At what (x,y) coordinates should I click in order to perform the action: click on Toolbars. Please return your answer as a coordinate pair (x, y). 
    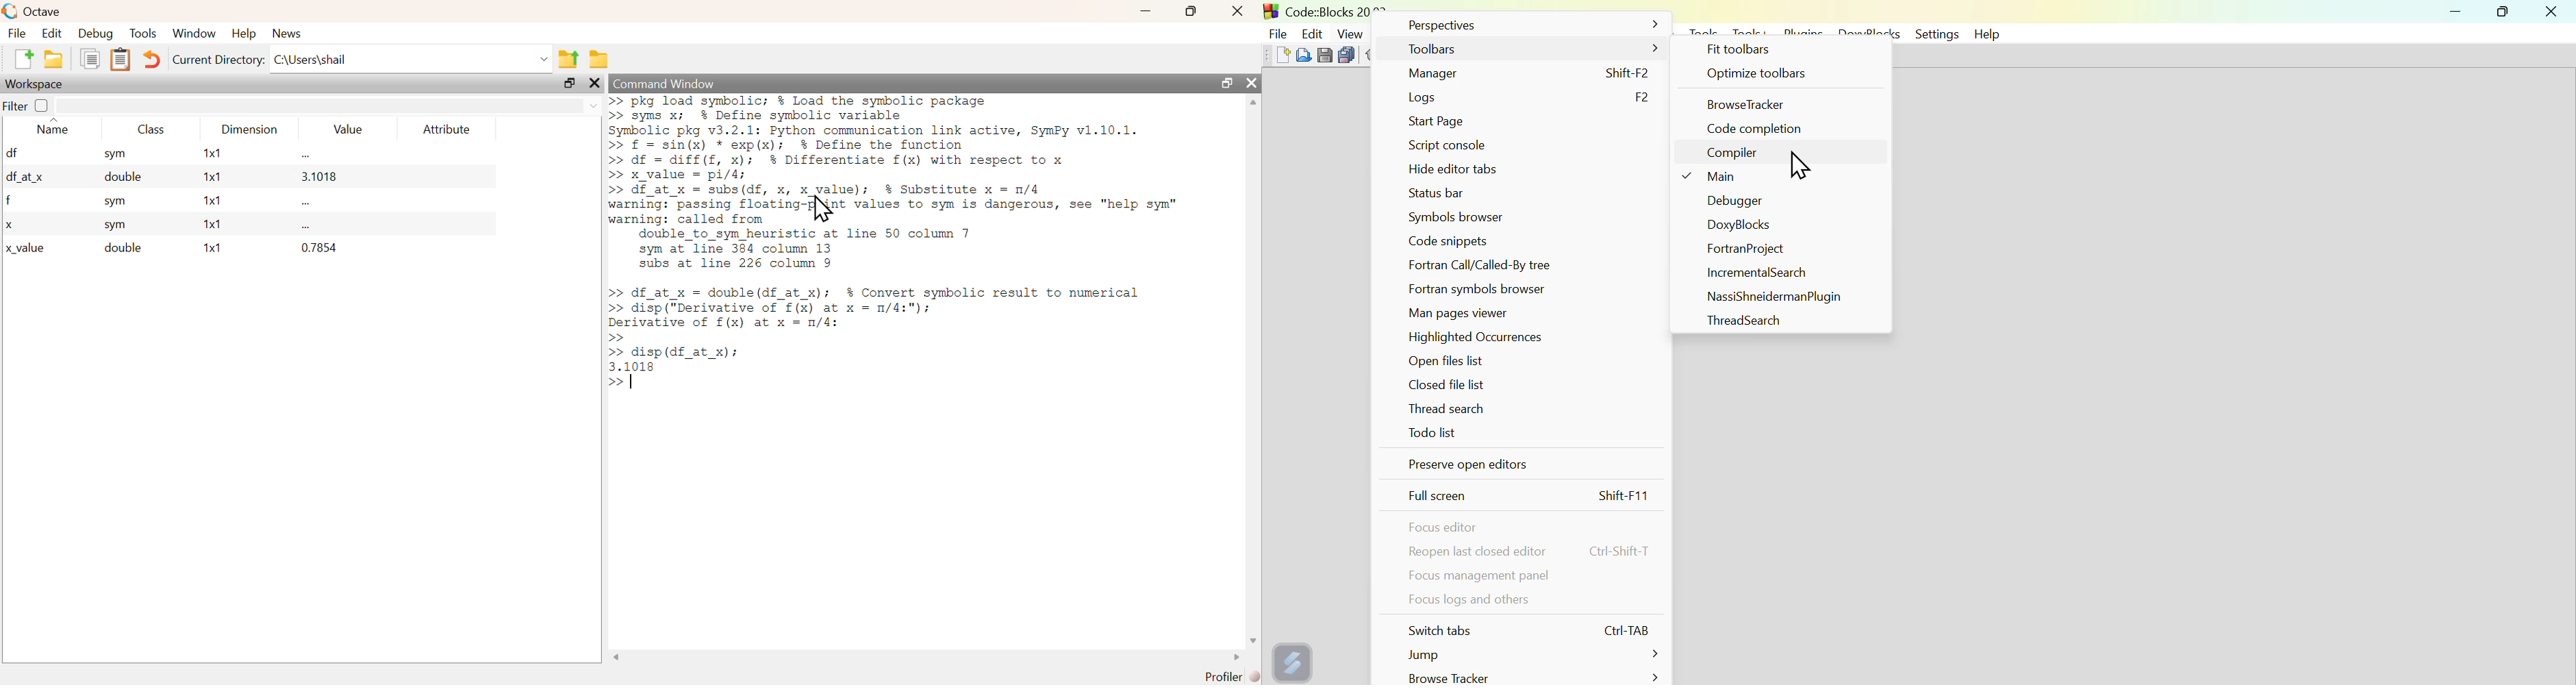
    Looking at the image, I should click on (1531, 51).